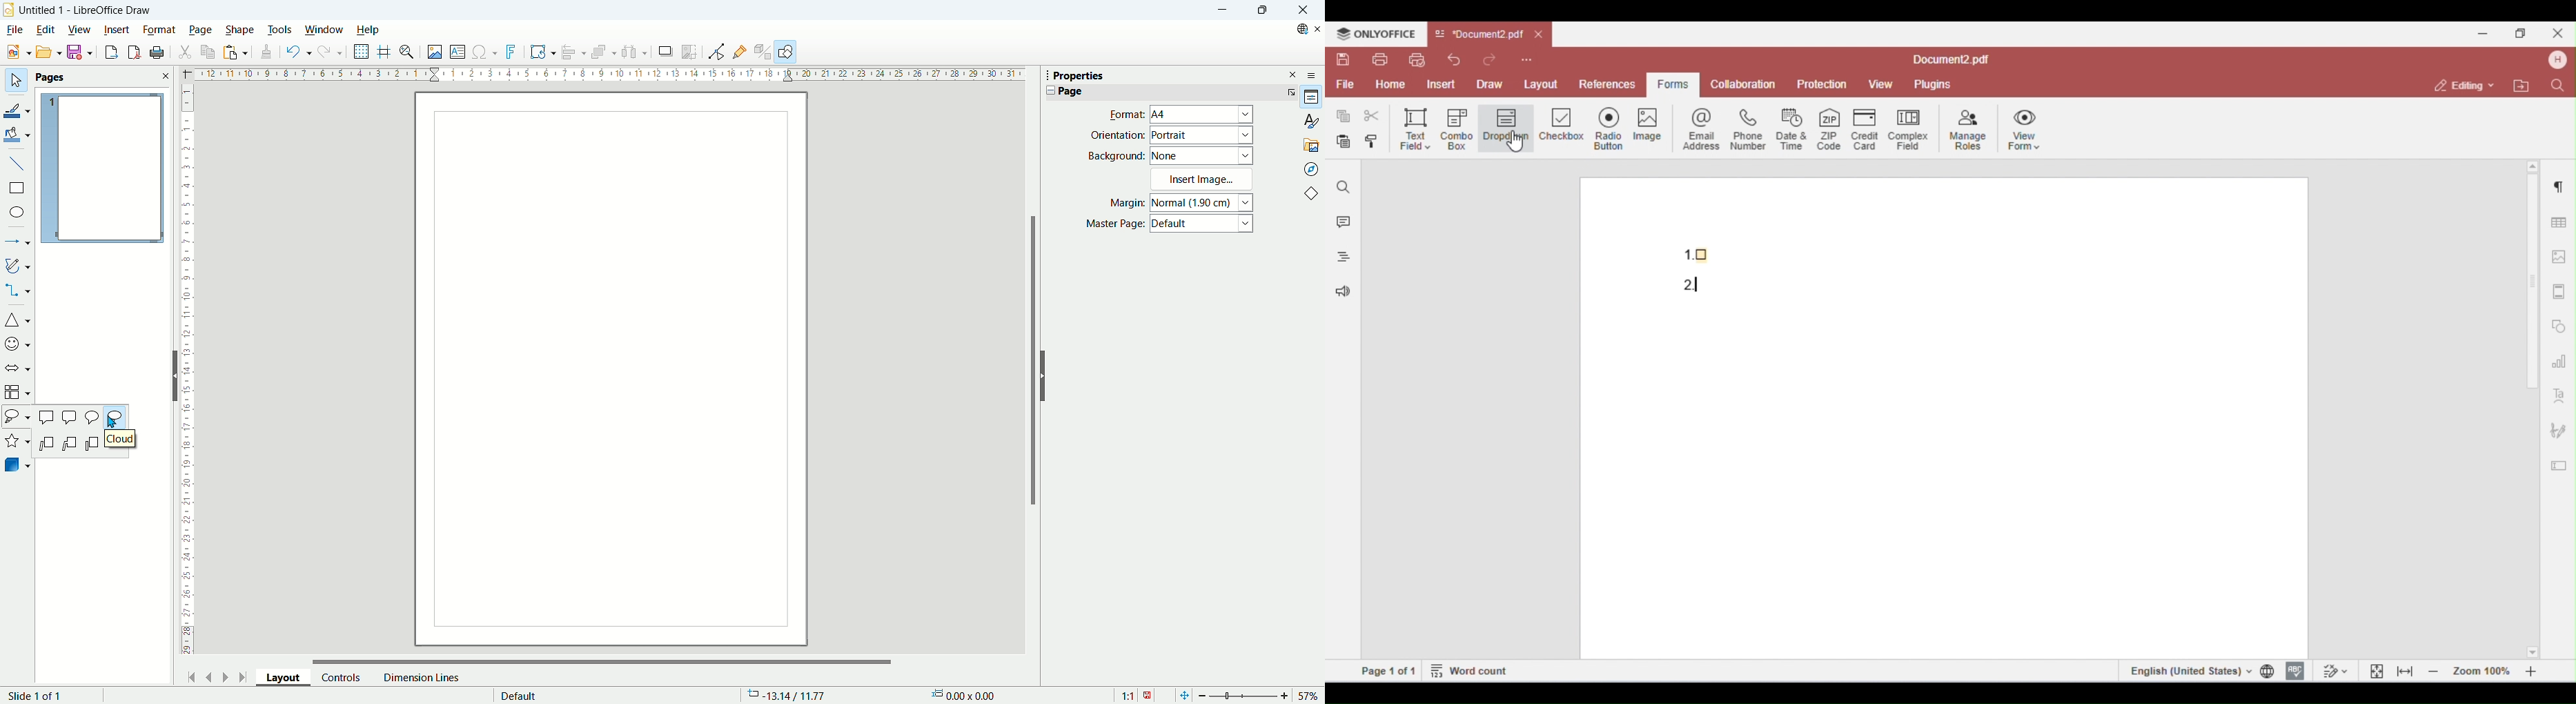 Image resolution: width=2576 pixels, height=728 pixels. What do you see at coordinates (14, 30) in the screenshot?
I see `file` at bounding box center [14, 30].